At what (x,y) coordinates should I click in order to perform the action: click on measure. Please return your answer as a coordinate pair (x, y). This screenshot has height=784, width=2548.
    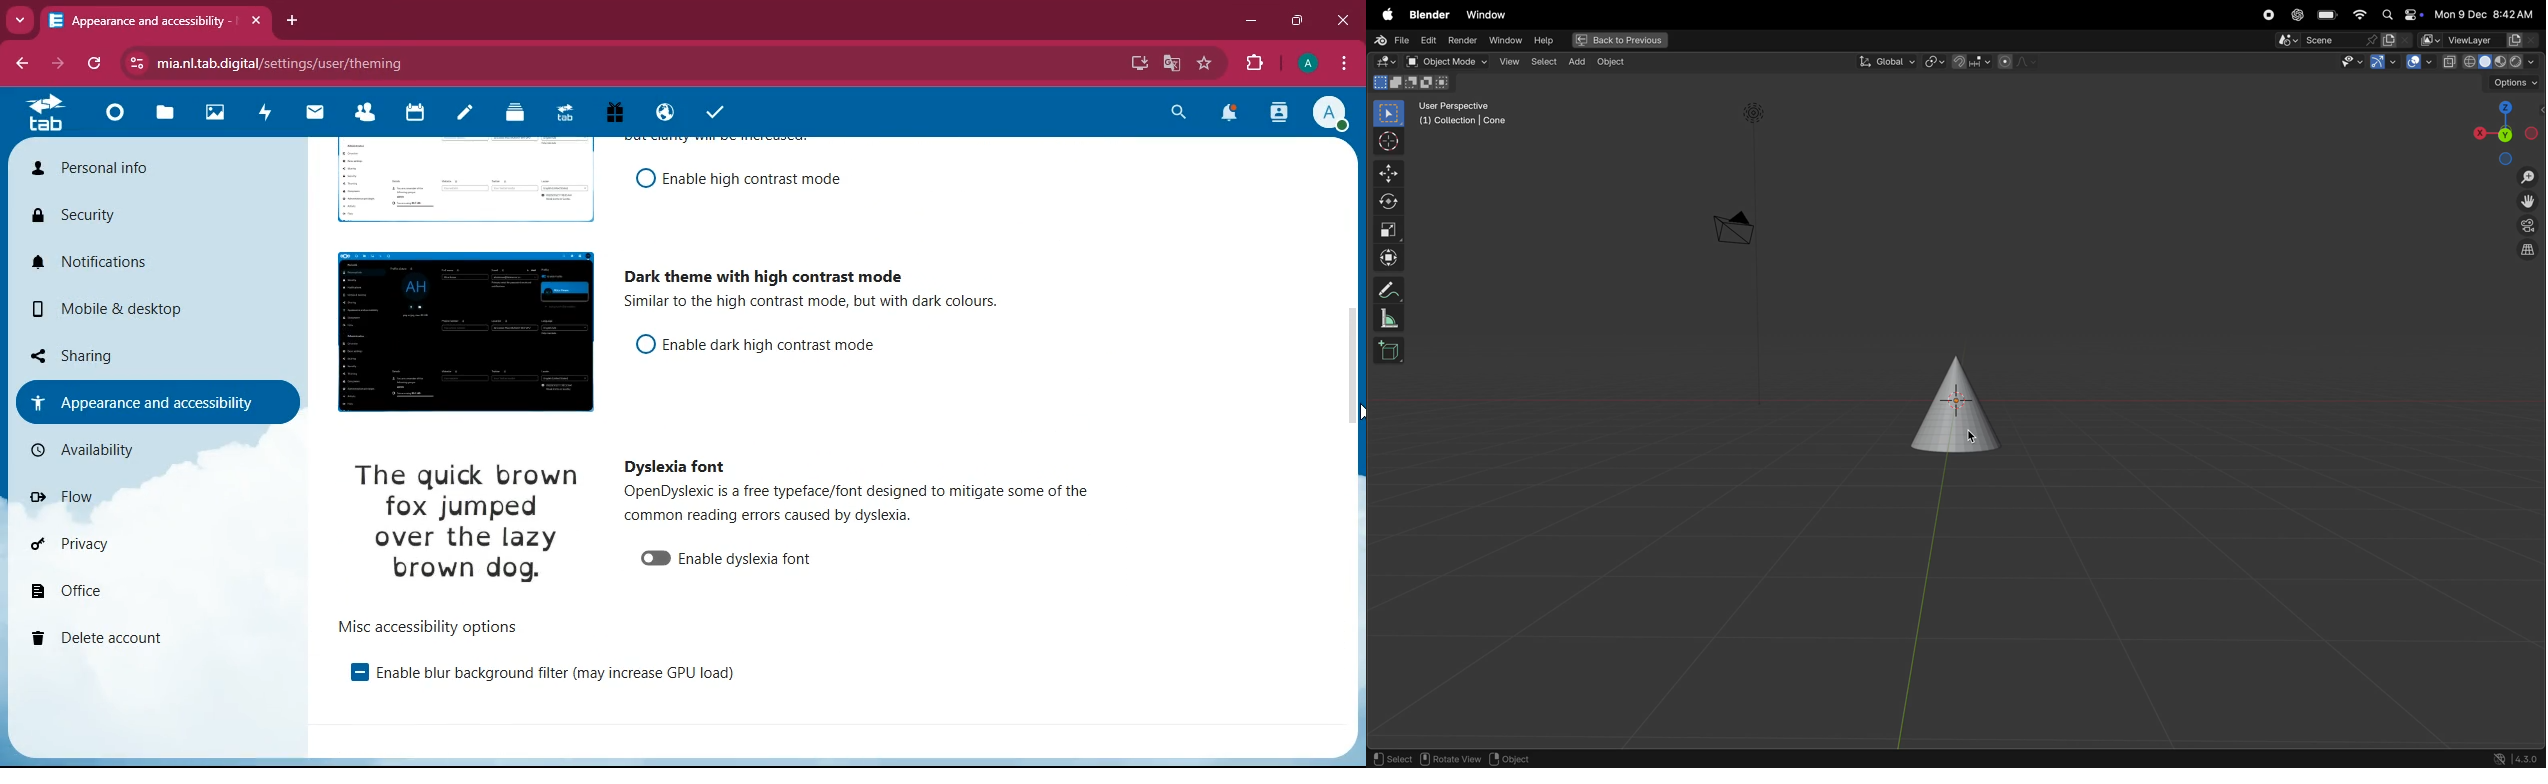
    Looking at the image, I should click on (1385, 317).